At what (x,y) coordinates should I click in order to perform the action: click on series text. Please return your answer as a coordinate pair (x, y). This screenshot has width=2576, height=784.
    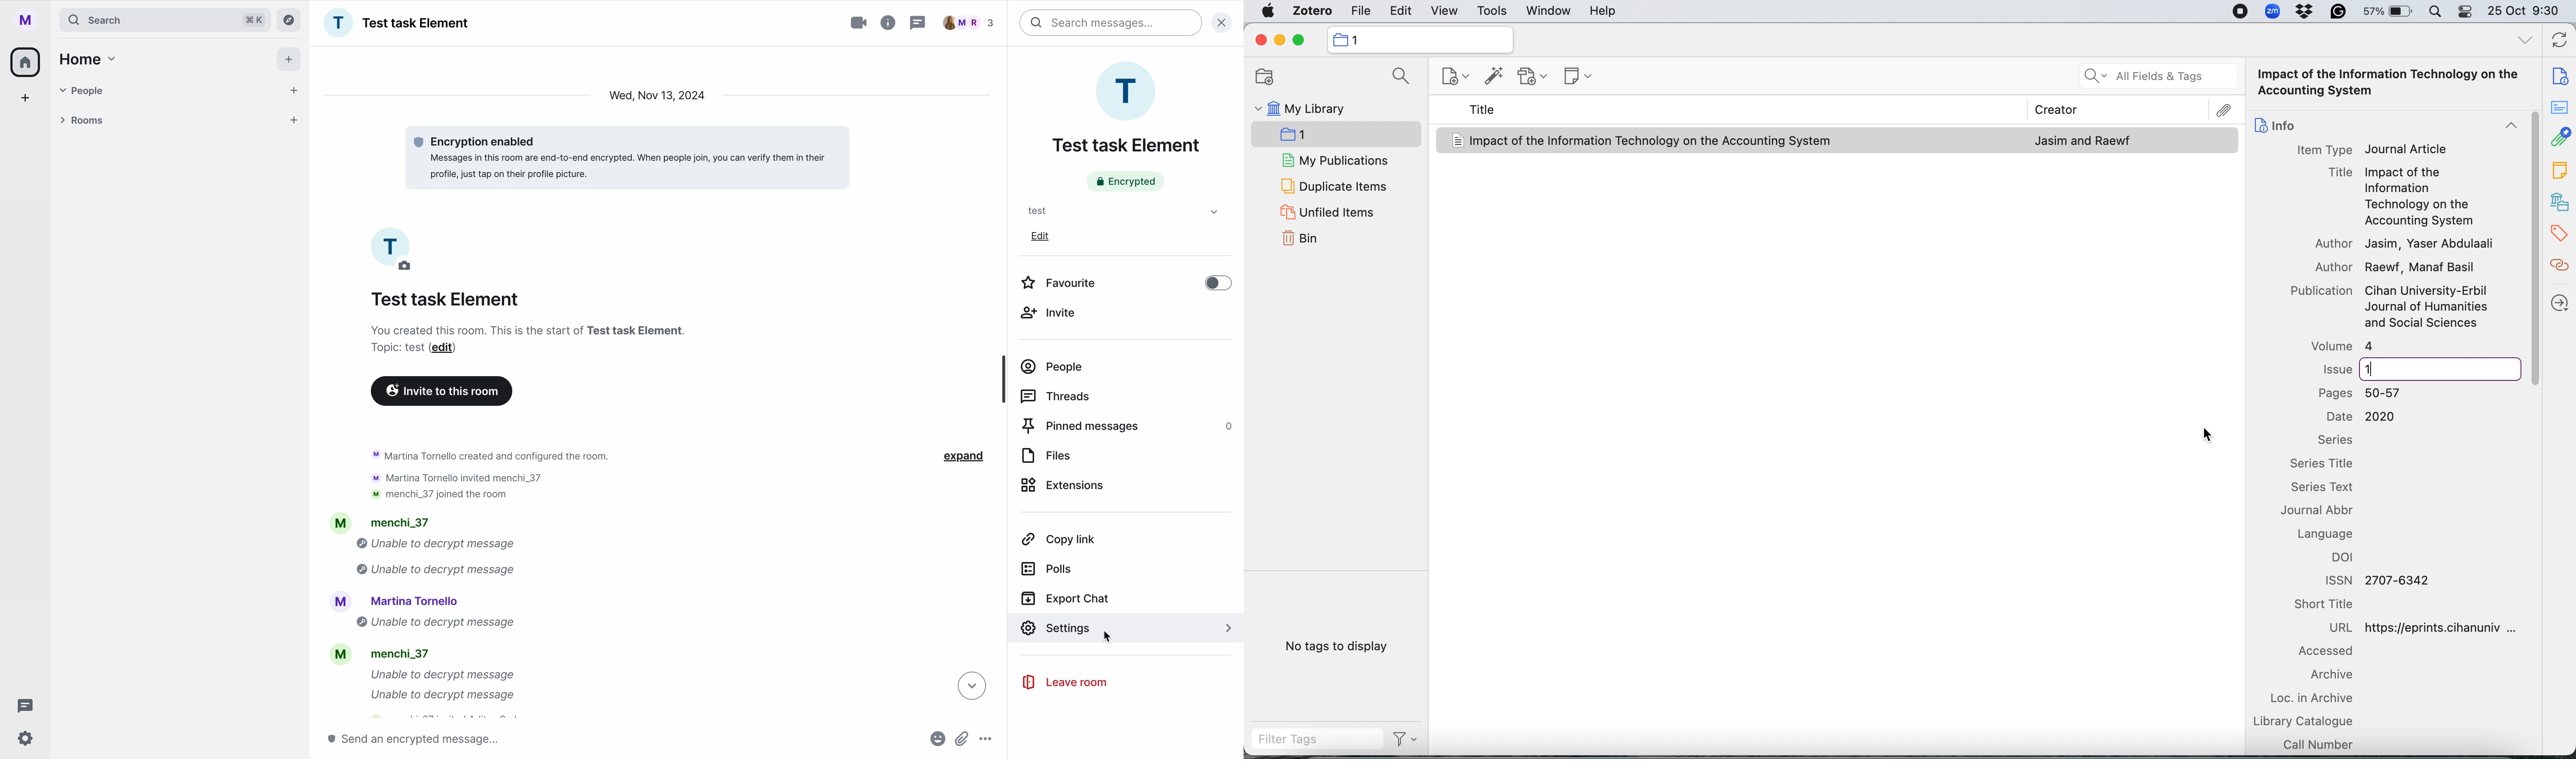
    Looking at the image, I should click on (2331, 488).